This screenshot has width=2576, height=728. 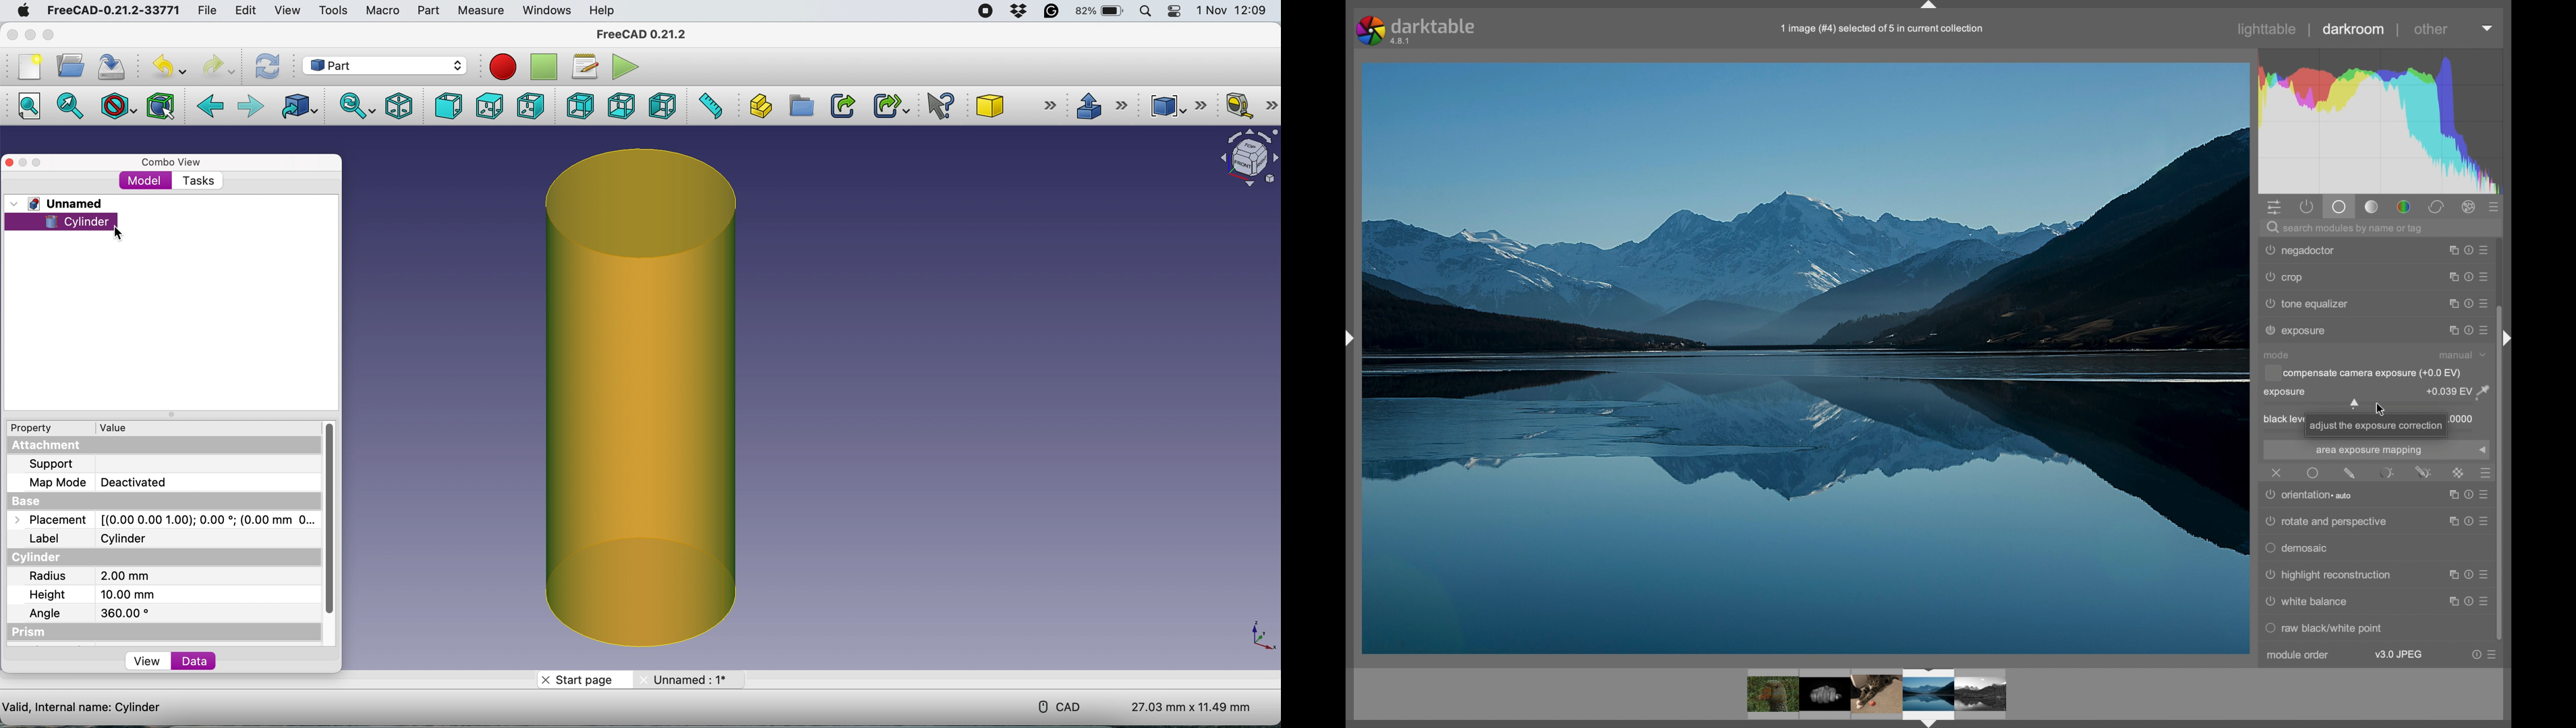 I want to click on tasks, so click(x=197, y=182).